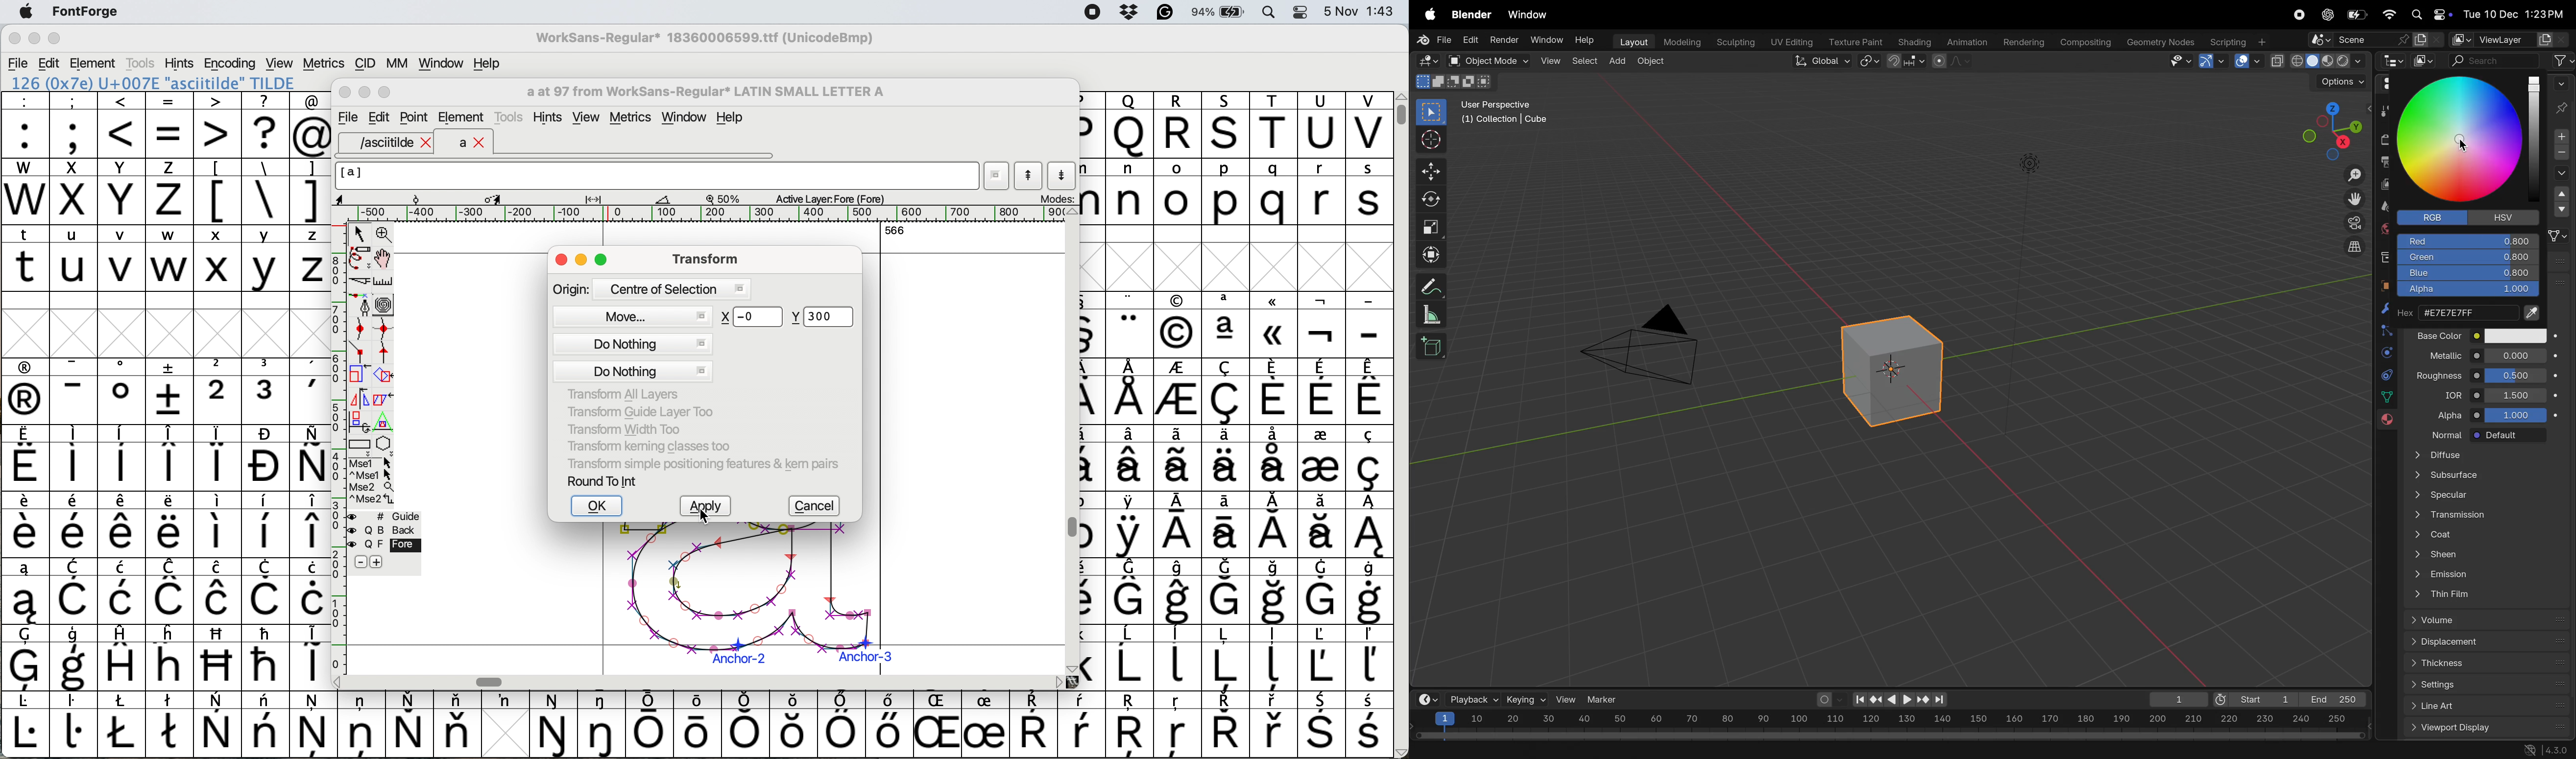  I want to click on symbol, so click(1179, 393).